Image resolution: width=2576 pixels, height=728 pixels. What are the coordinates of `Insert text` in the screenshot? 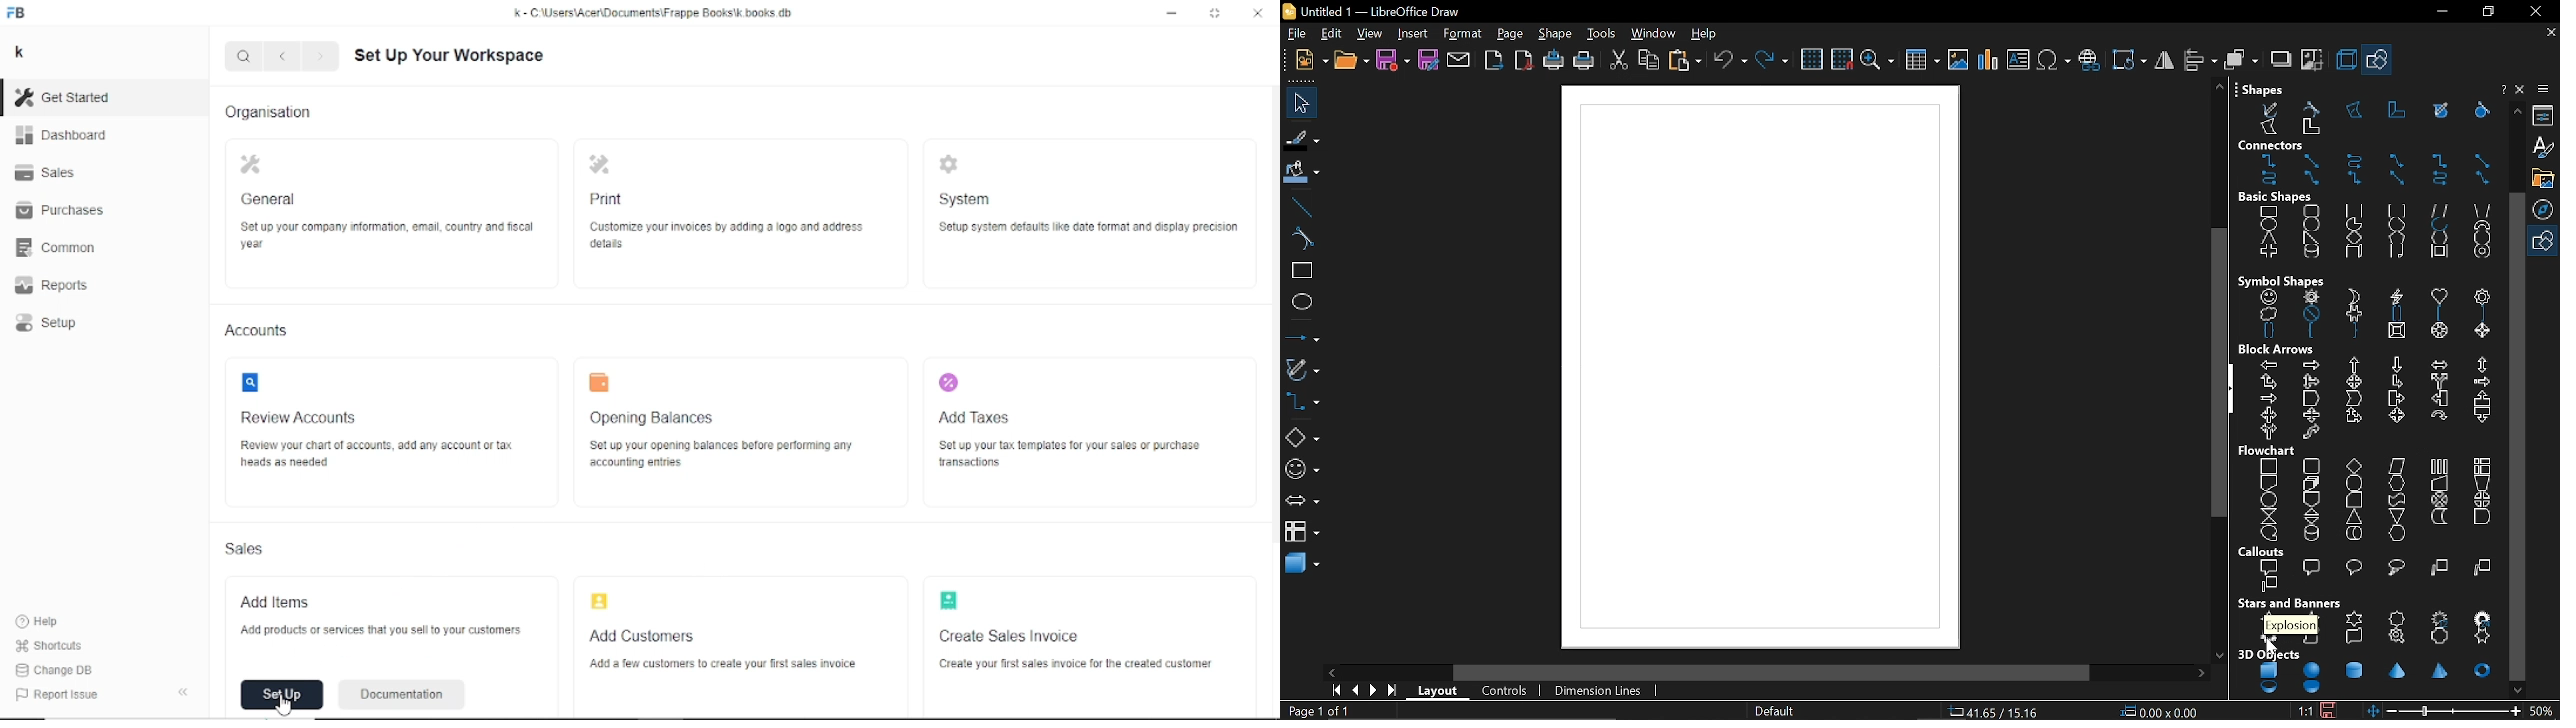 It's located at (2018, 61).